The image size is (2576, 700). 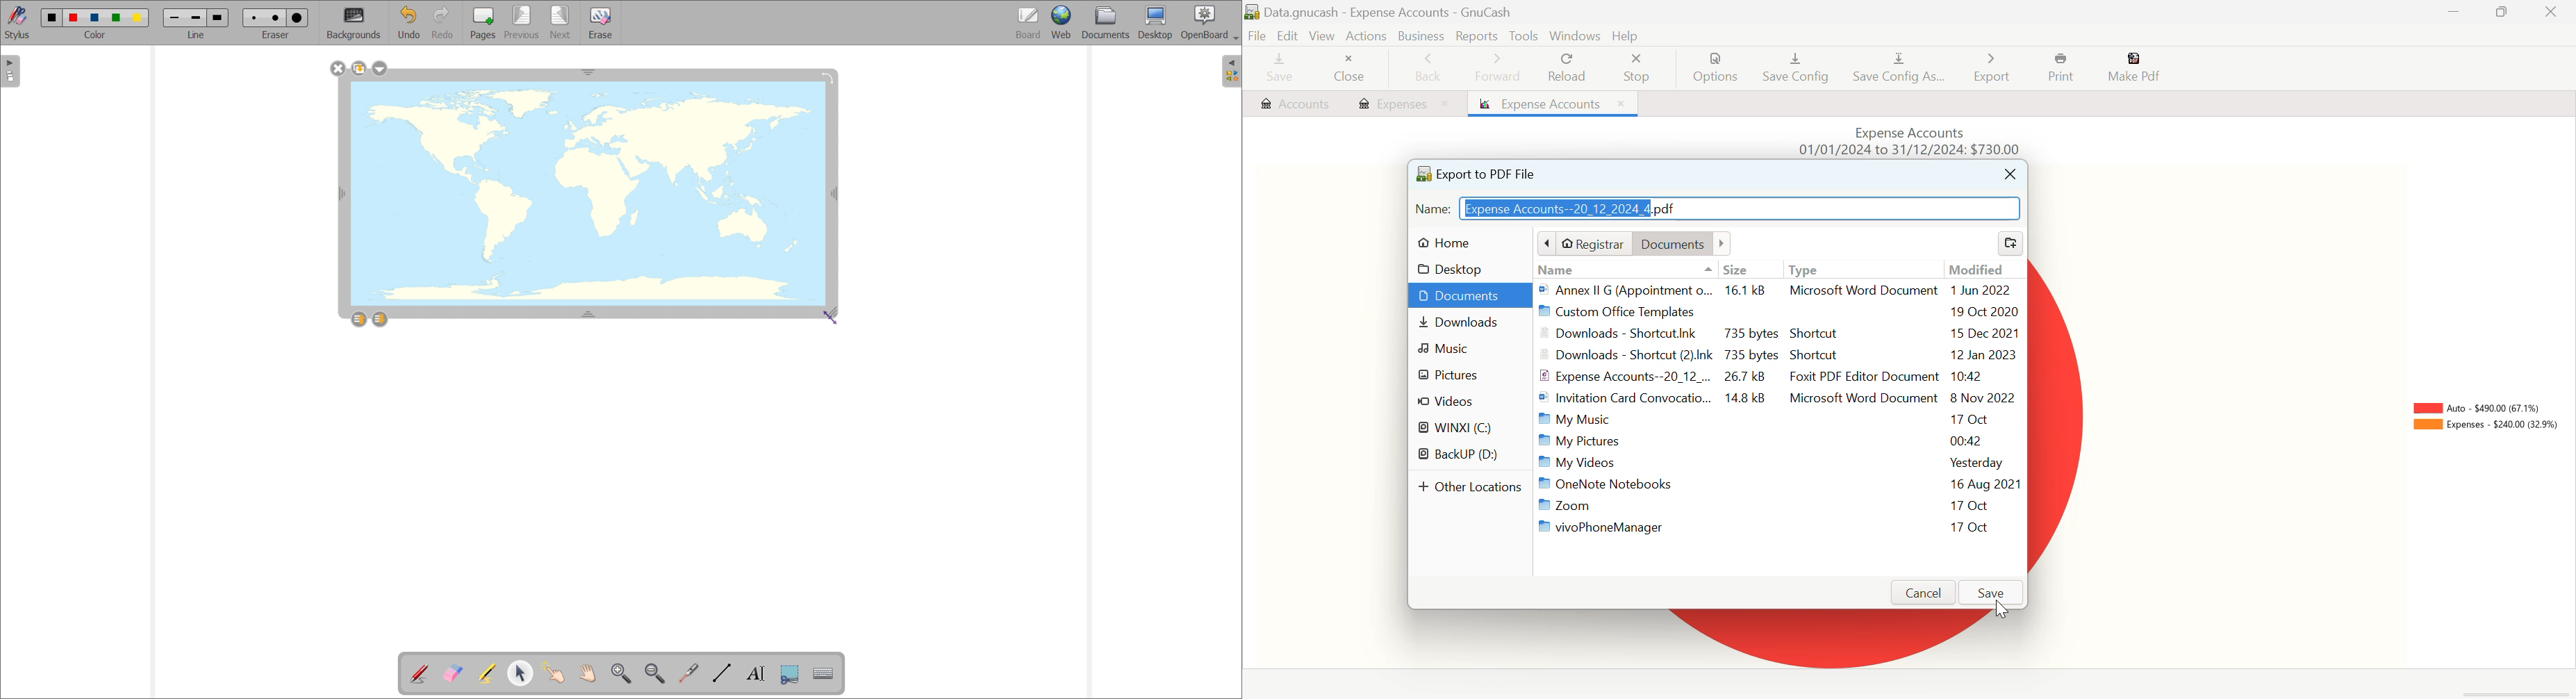 I want to click on Desktop, so click(x=1455, y=269).